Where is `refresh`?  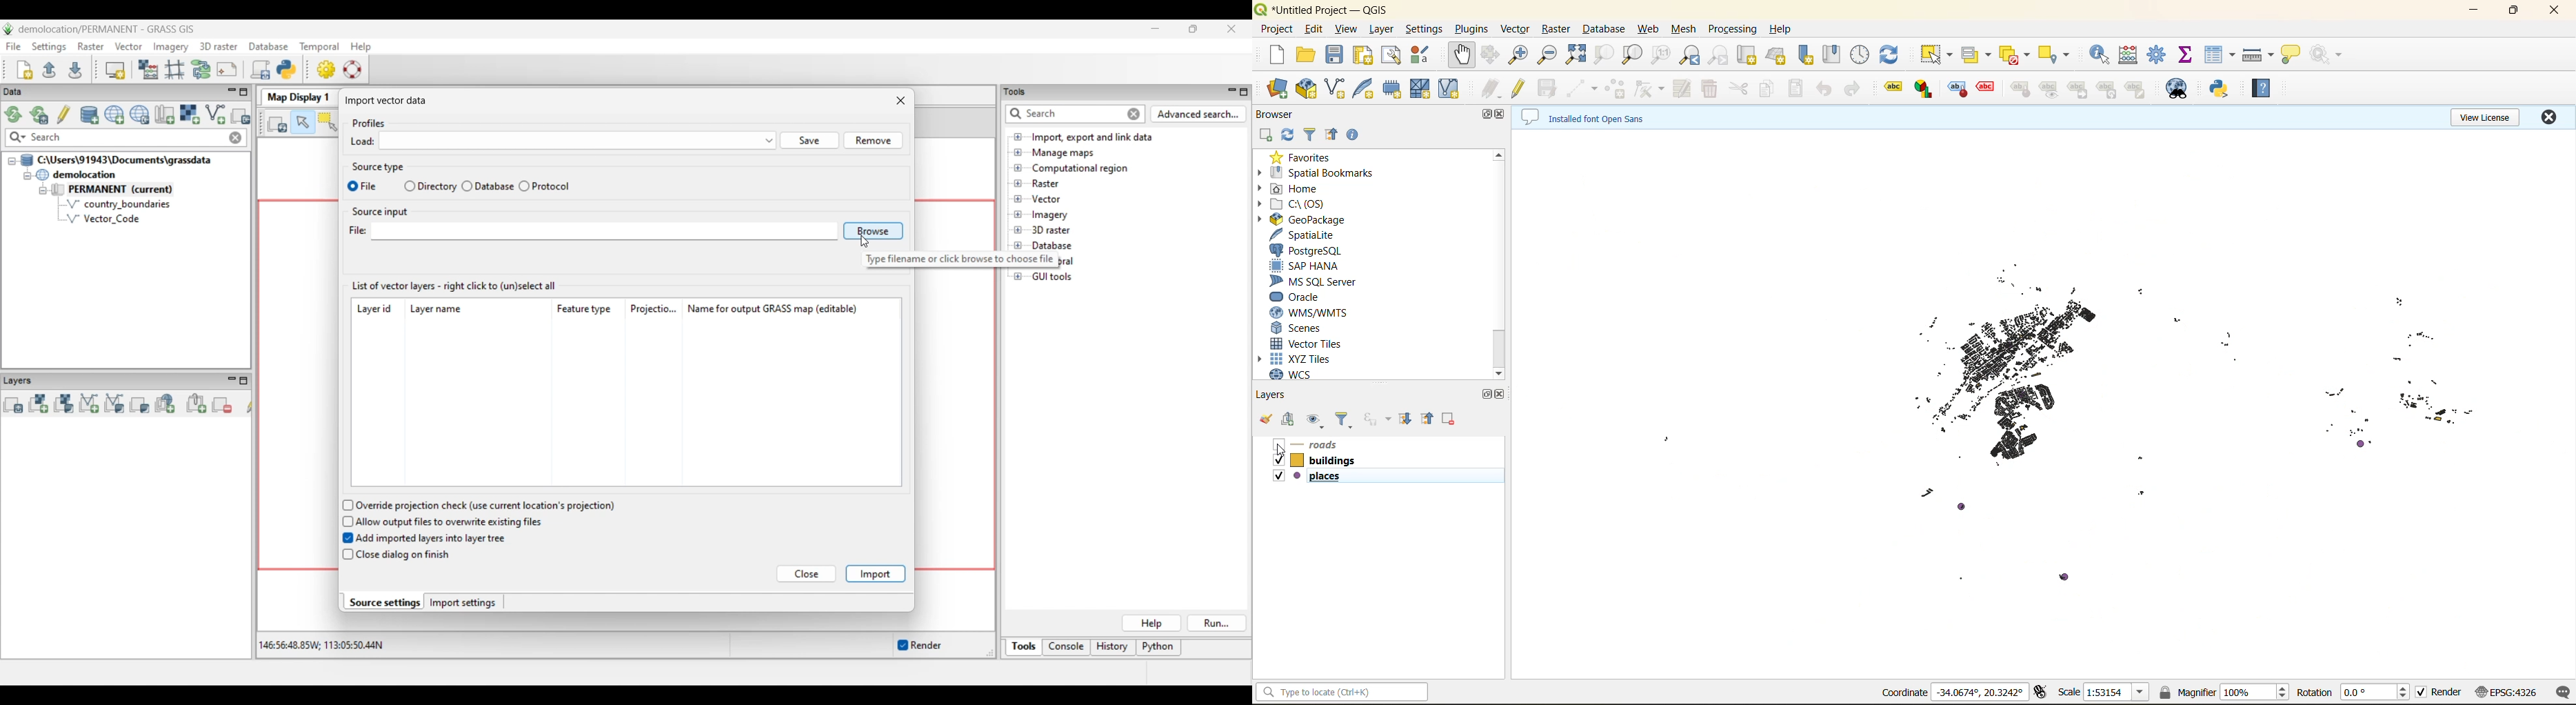 refresh is located at coordinates (1895, 57).